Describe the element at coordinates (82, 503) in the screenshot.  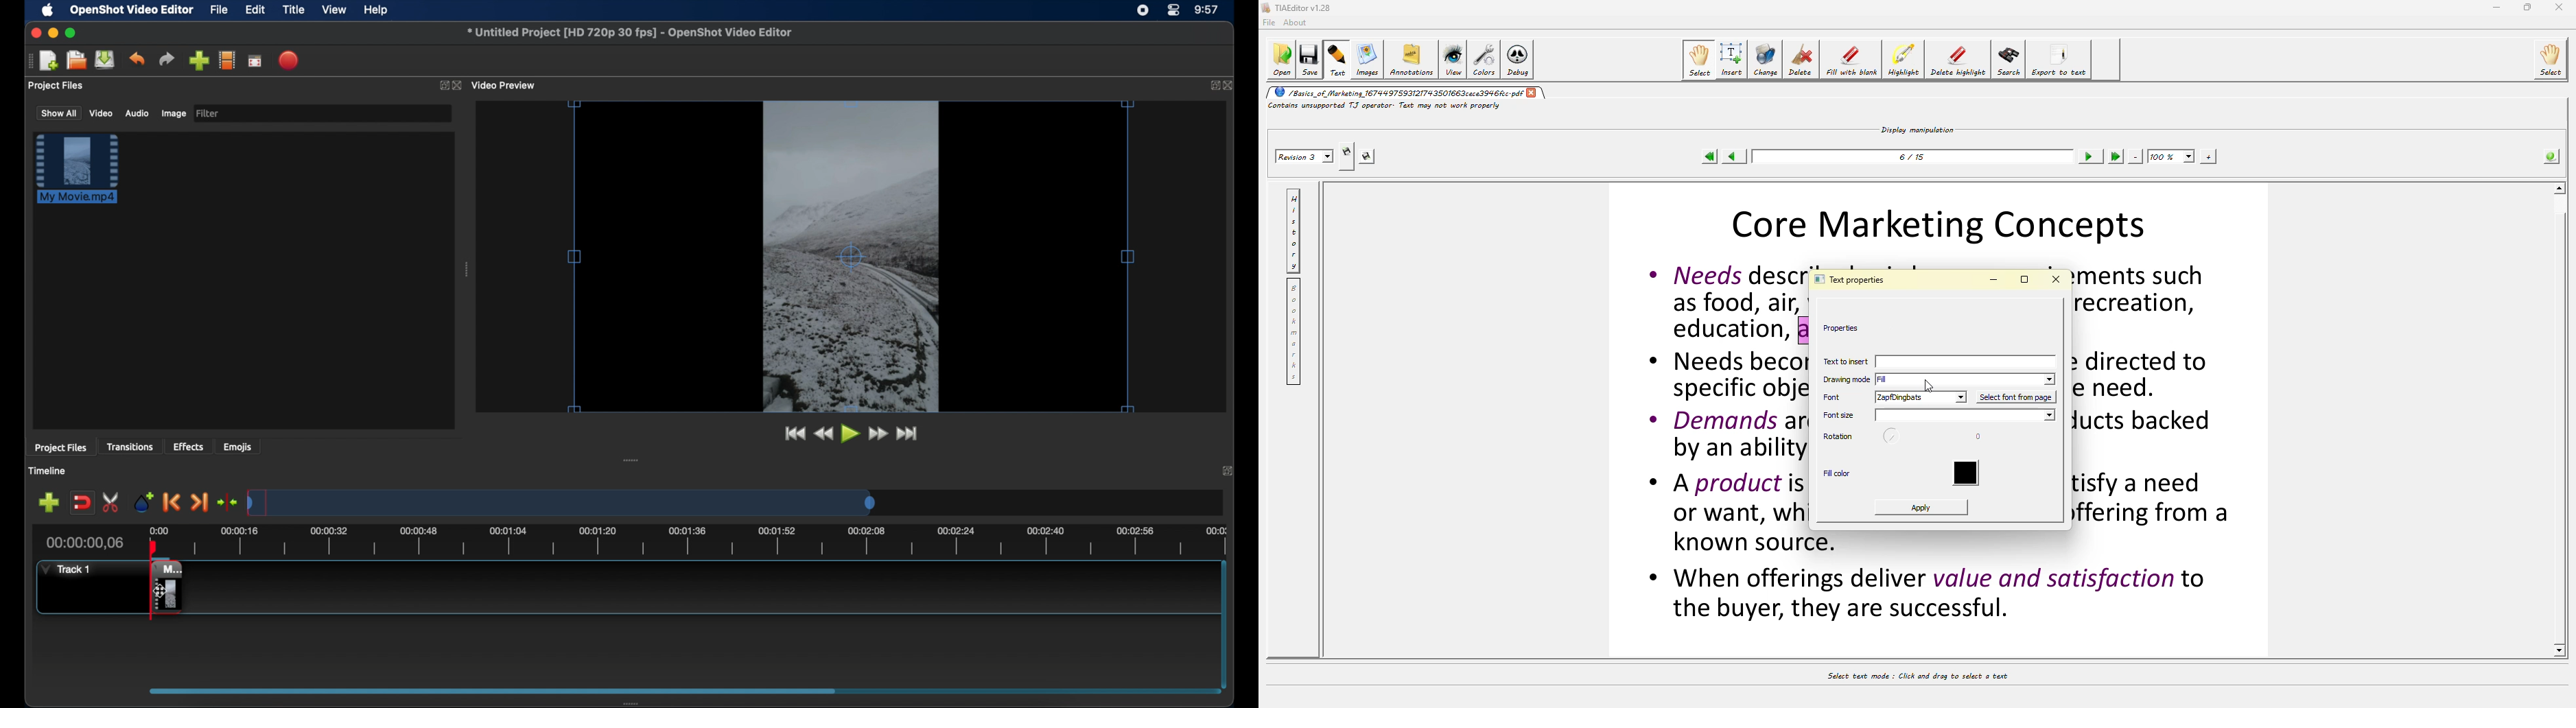
I see `disable snapping` at that location.